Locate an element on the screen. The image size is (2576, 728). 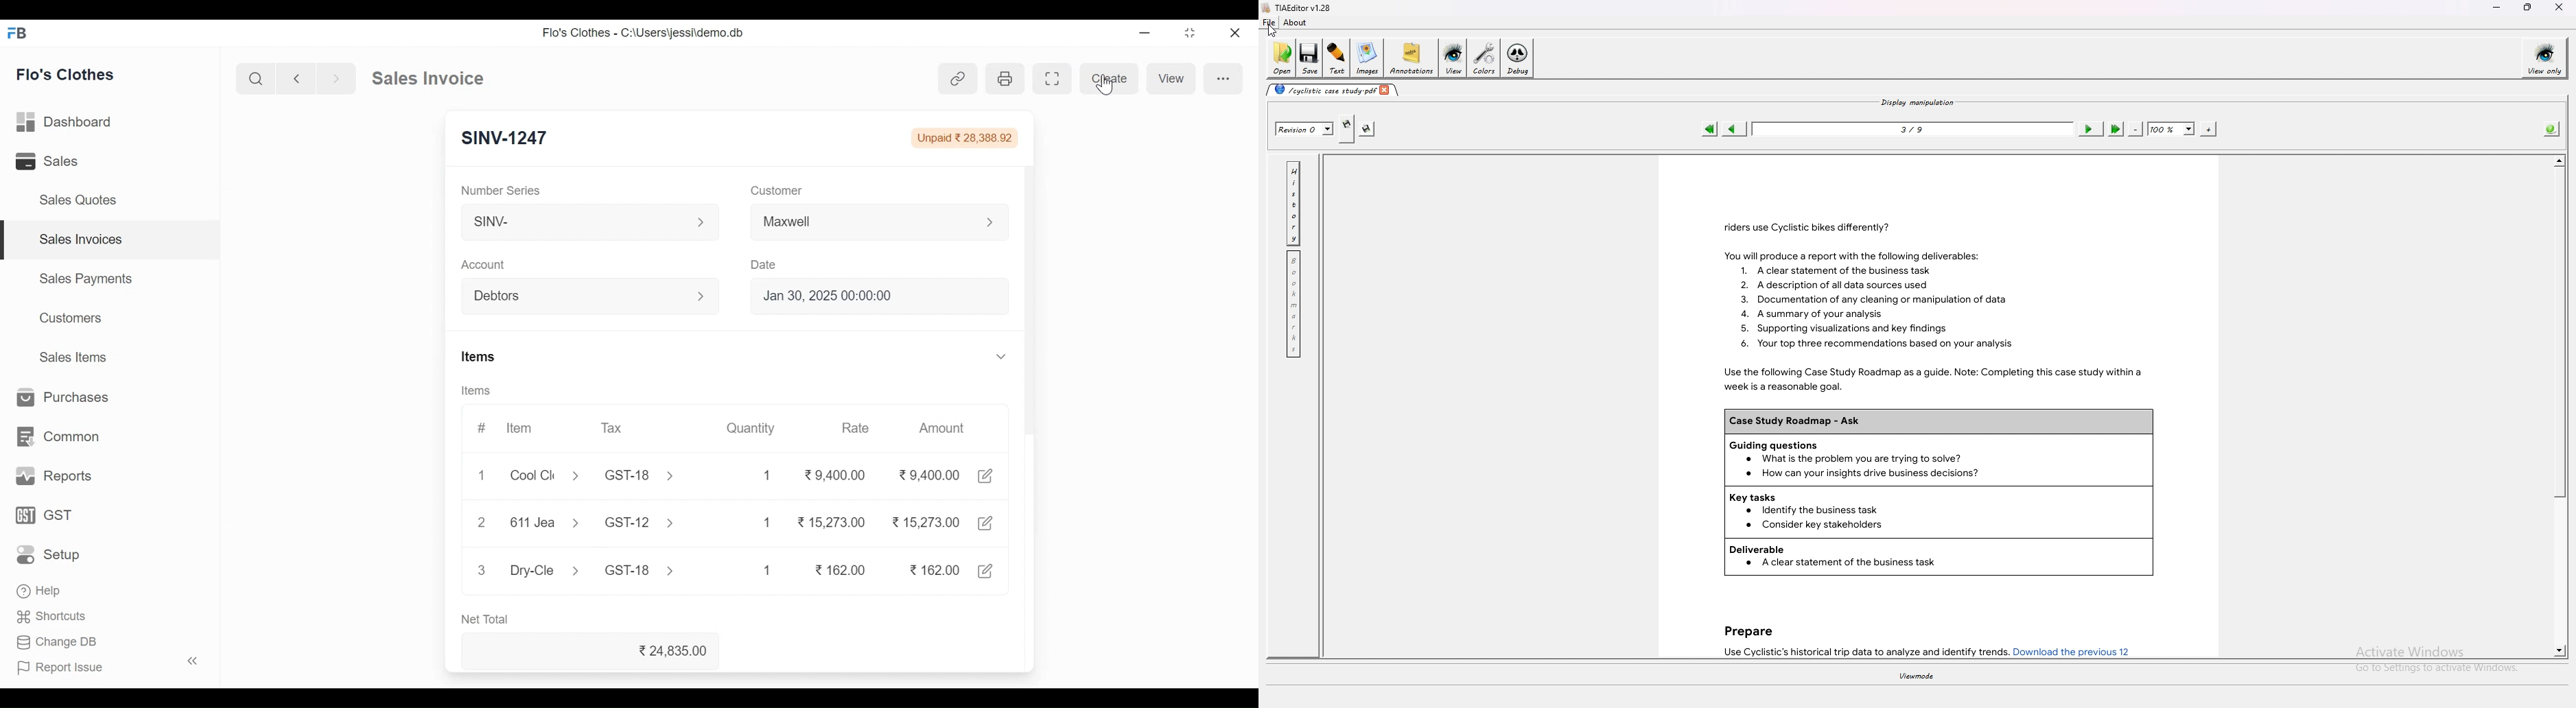
Sales is located at coordinates (50, 162).